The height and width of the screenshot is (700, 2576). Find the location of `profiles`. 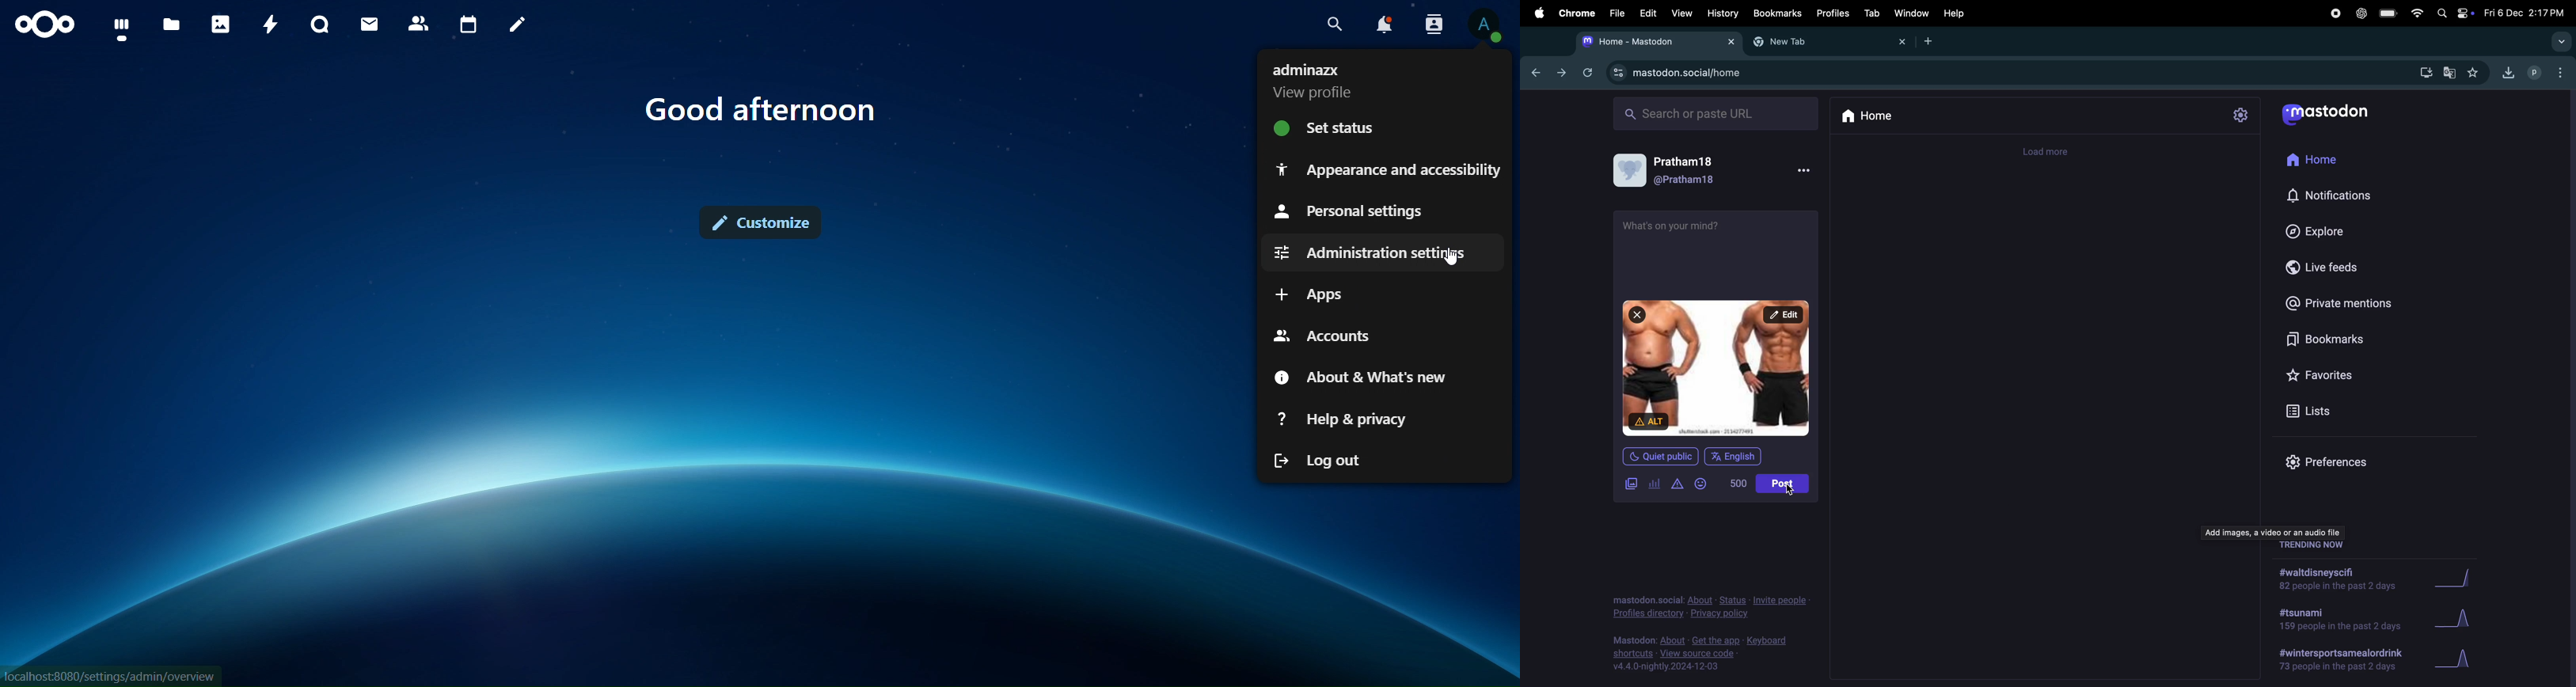

profiles is located at coordinates (1833, 13).